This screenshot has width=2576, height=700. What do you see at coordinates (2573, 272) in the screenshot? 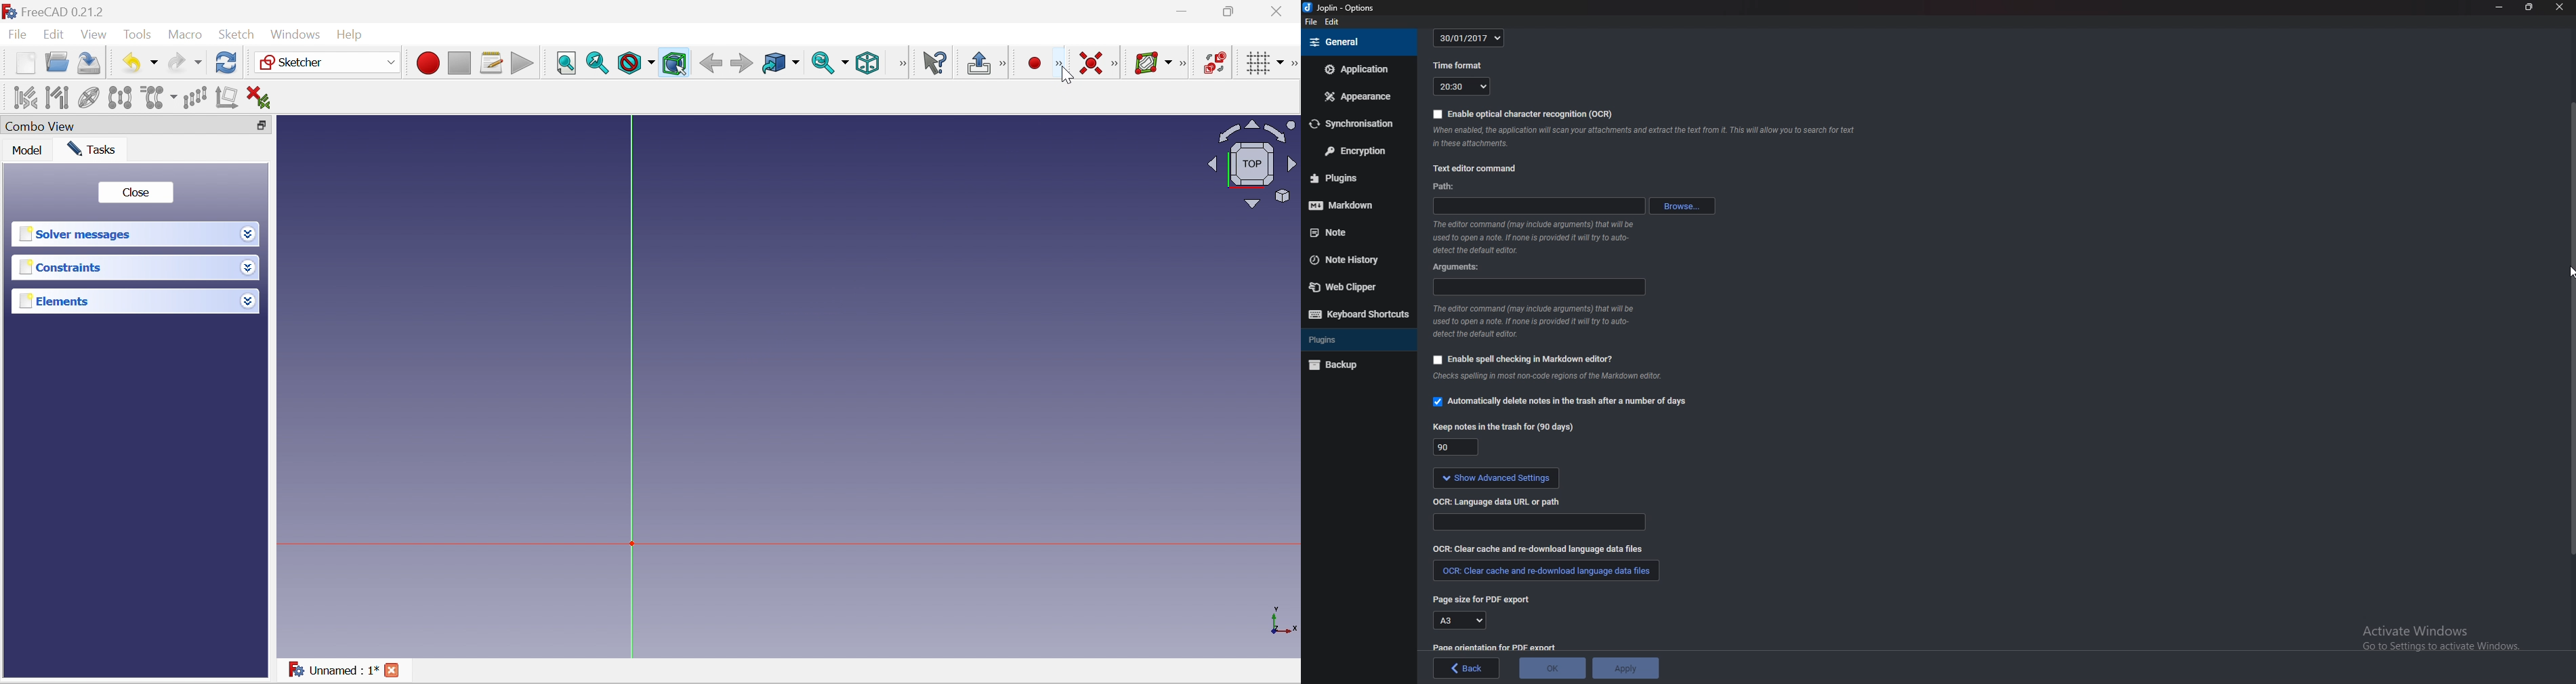
I see `Cursor` at bounding box center [2573, 272].